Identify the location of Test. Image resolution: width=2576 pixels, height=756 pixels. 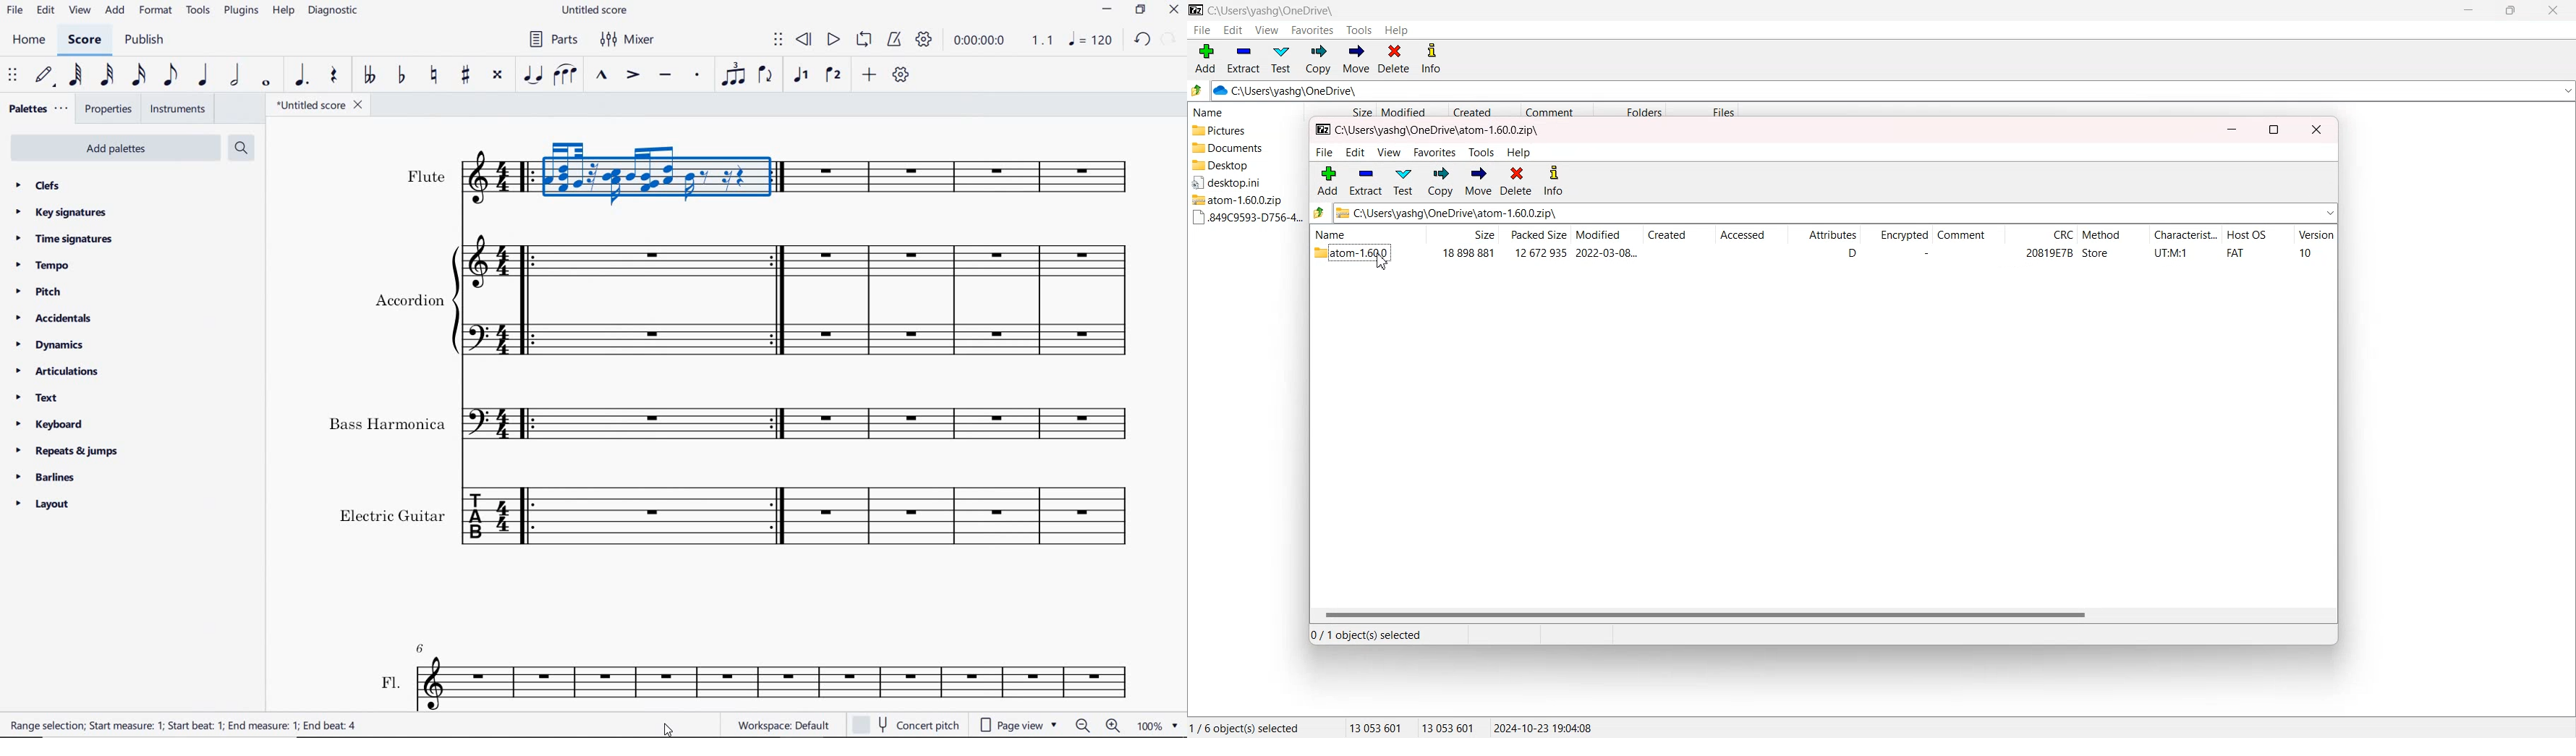
(1281, 59).